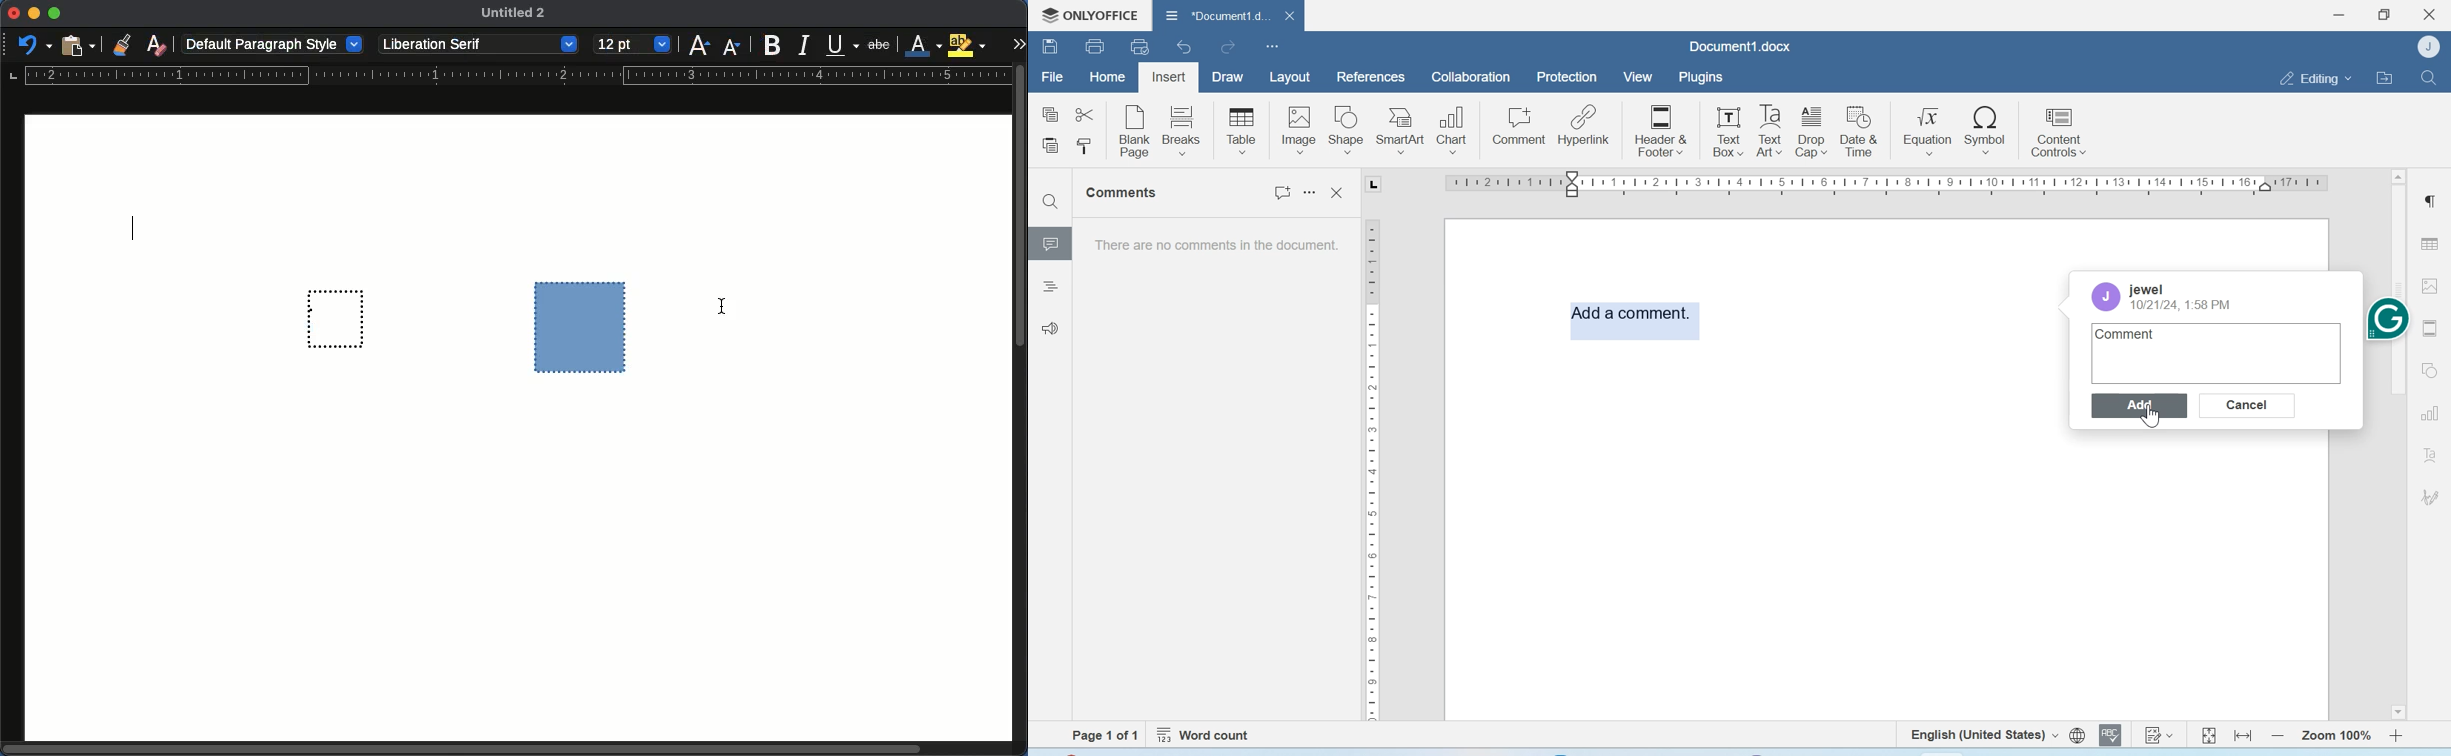 The height and width of the screenshot is (756, 2464). I want to click on maximize, so click(55, 13).